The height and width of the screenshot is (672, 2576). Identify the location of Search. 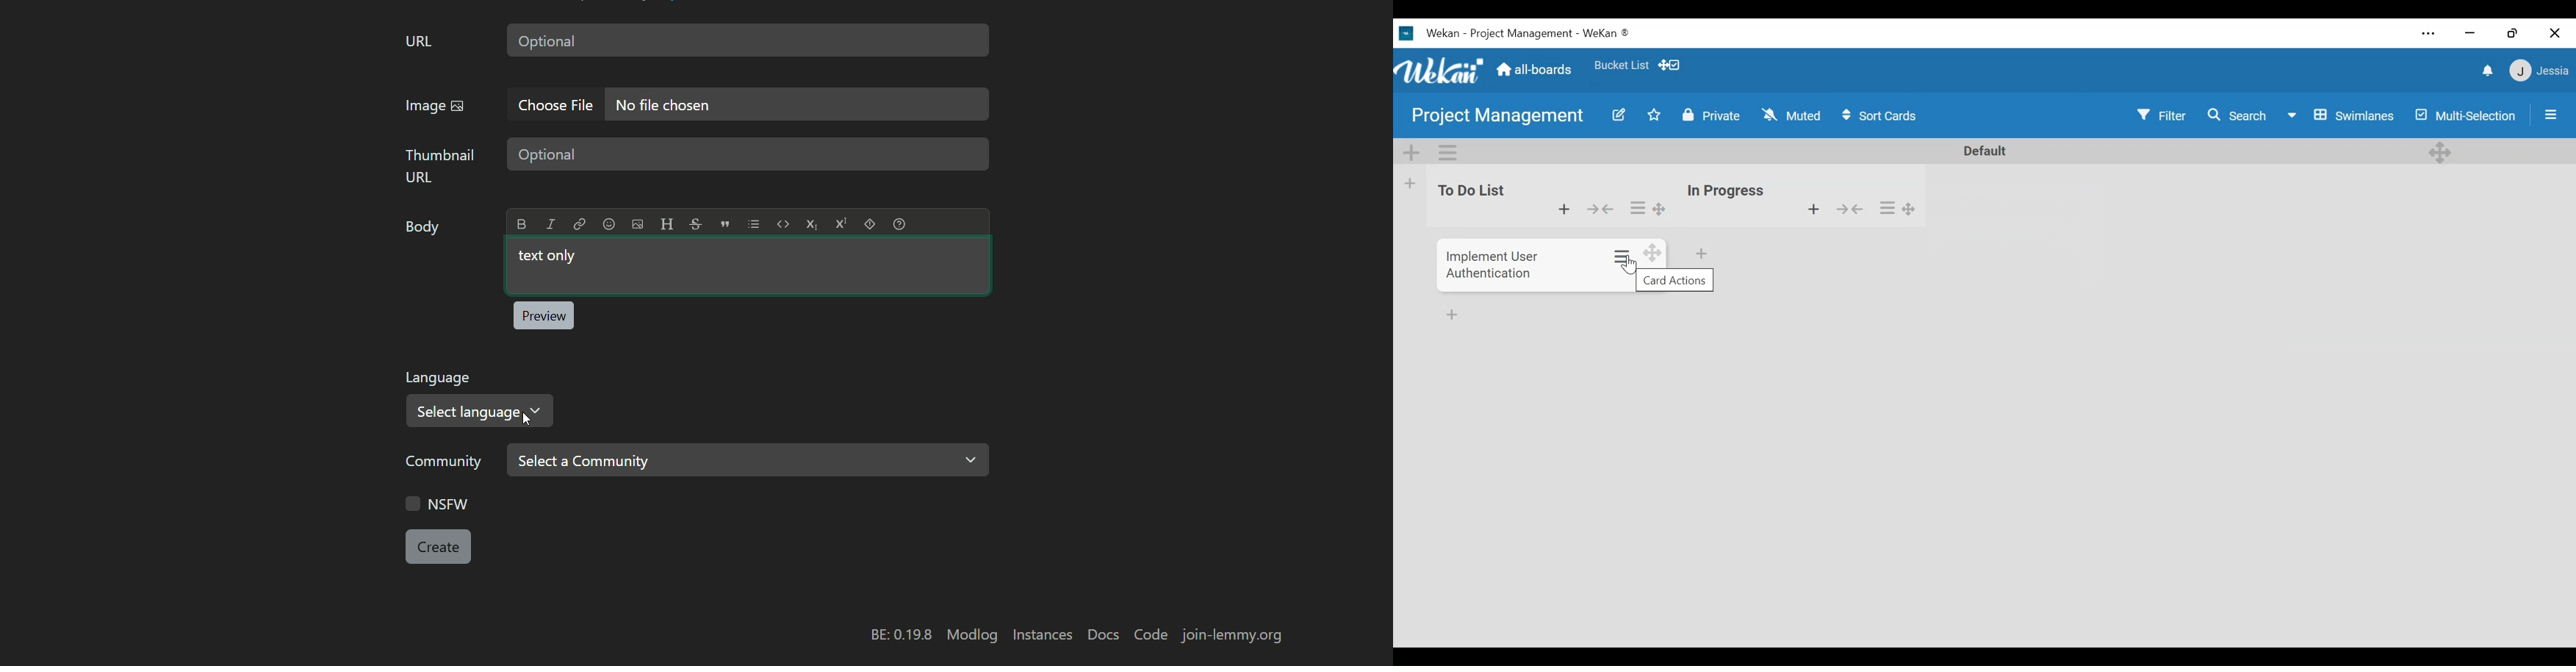
(2242, 115).